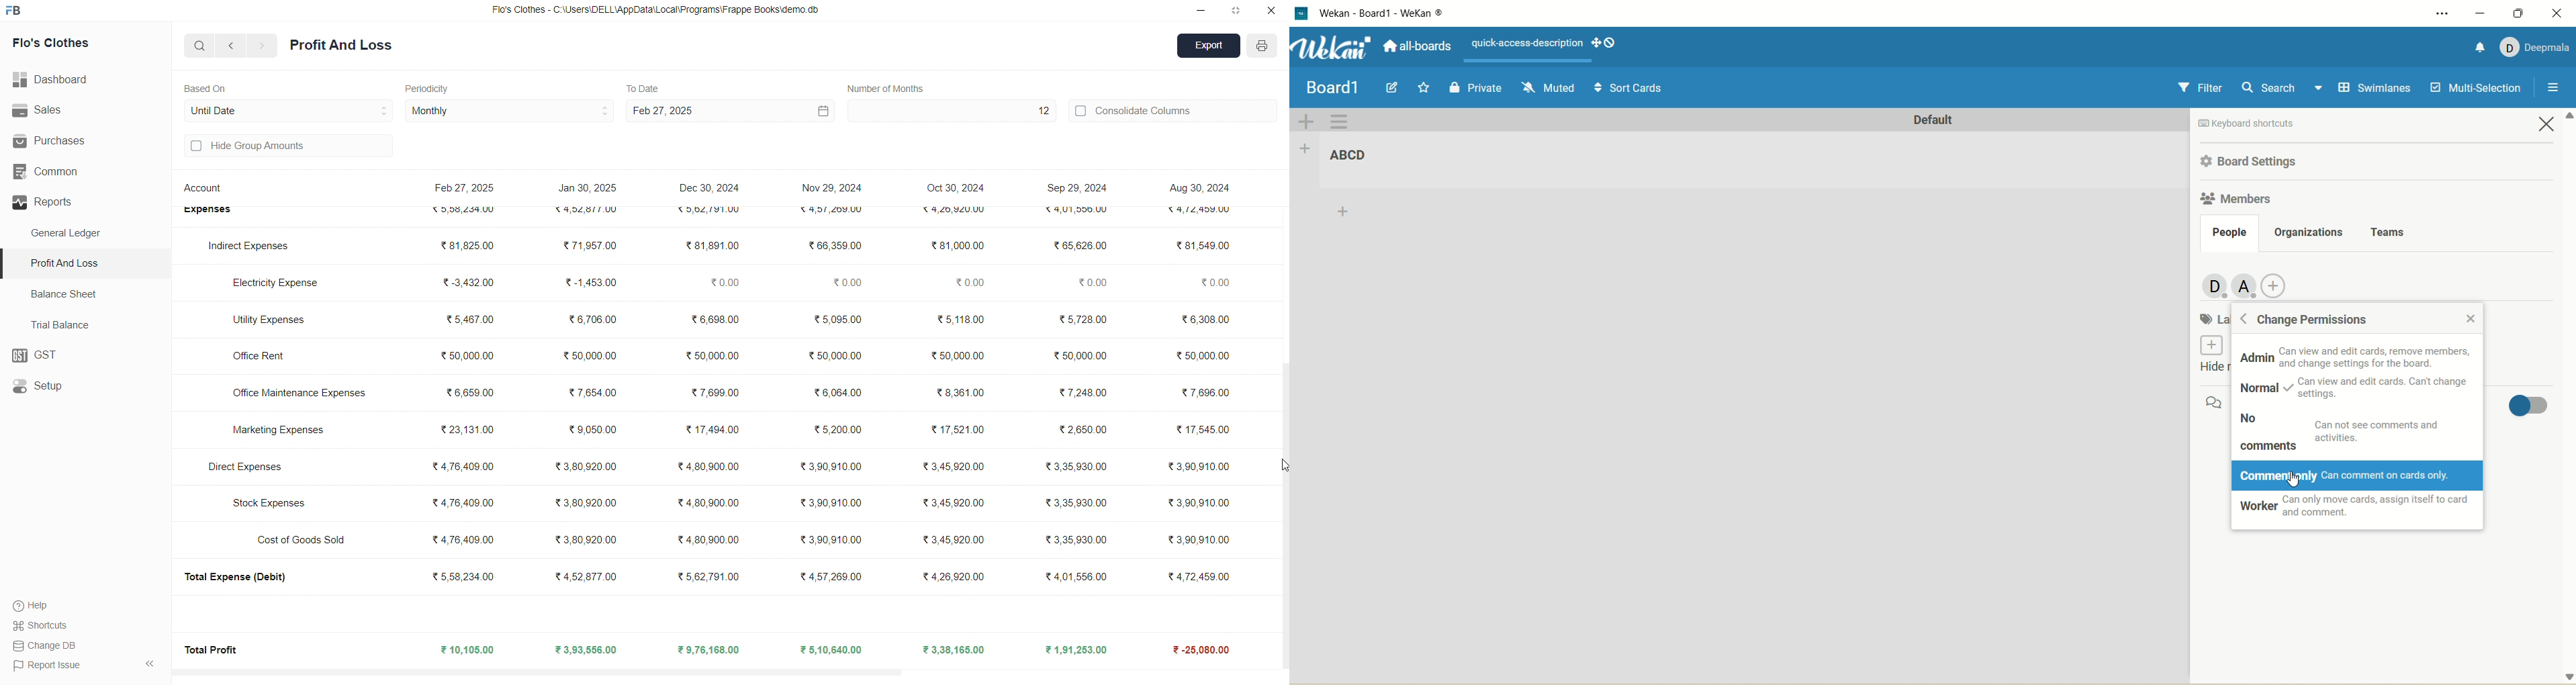 The height and width of the screenshot is (700, 2576). I want to click on Monthly, so click(510, 111).